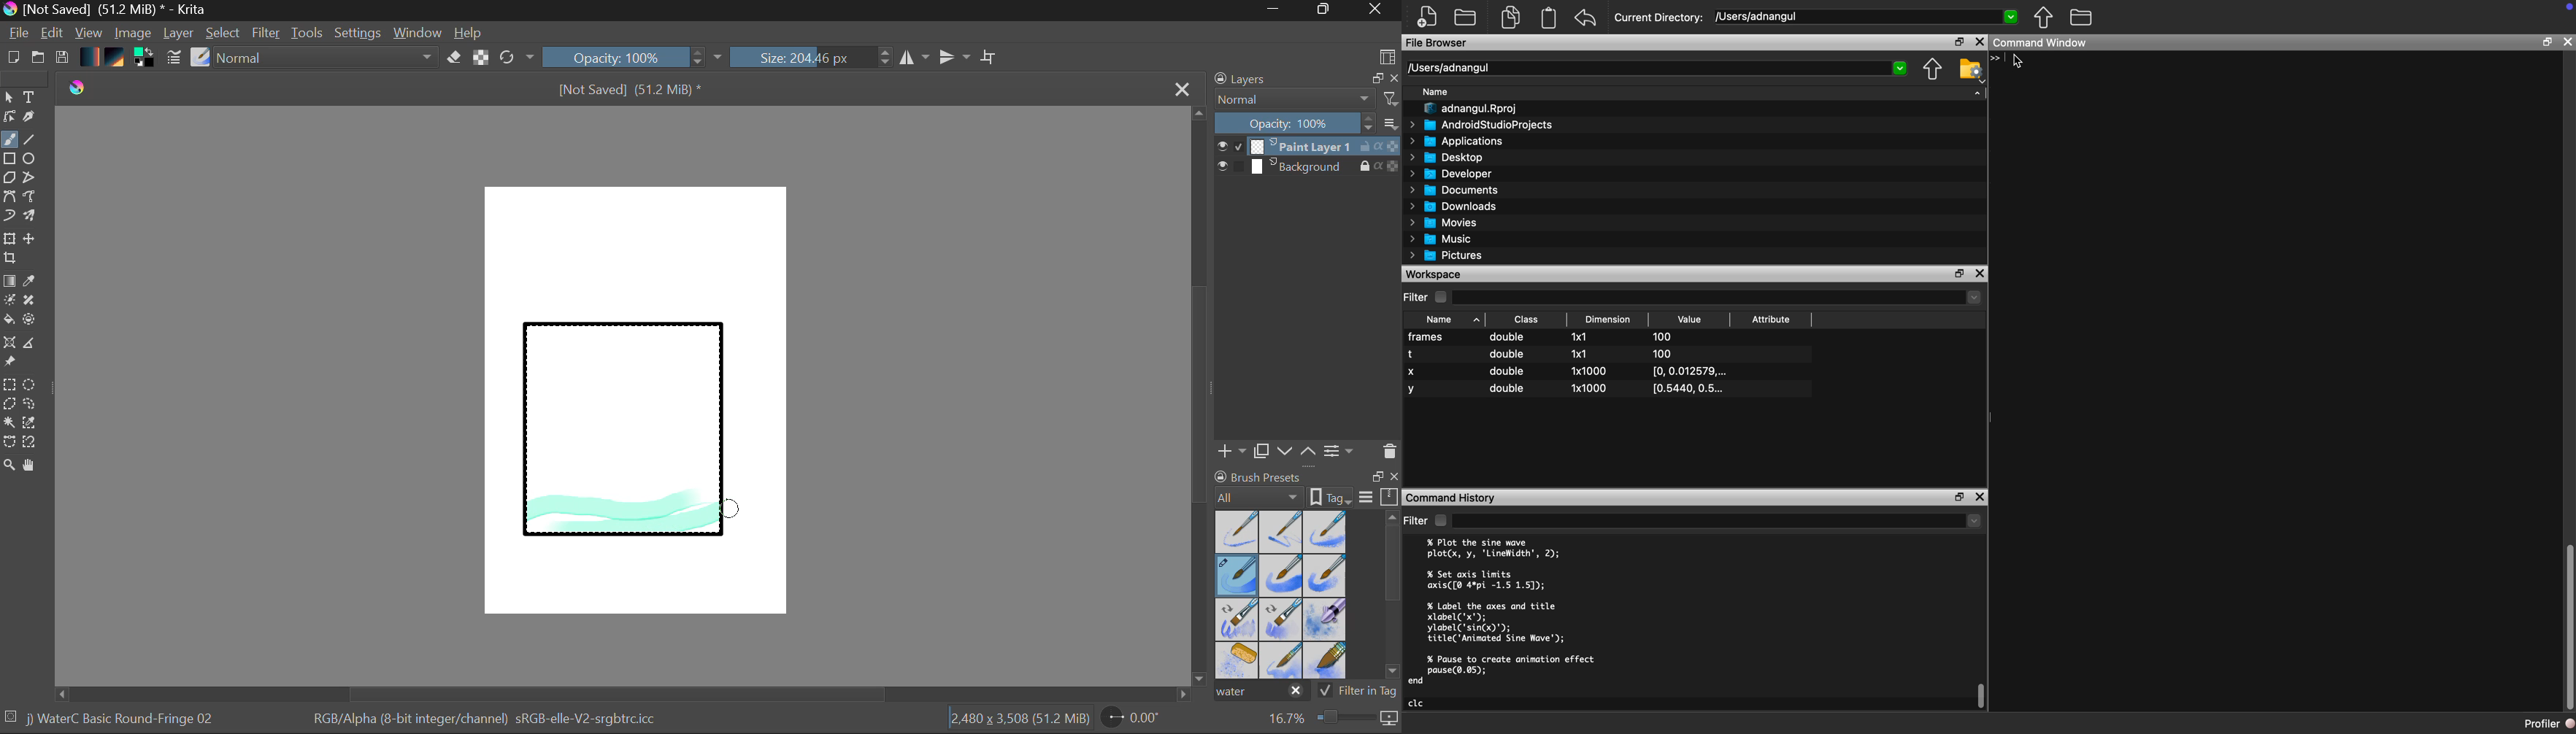 This screenshot has width=2576, height=756. Describe the element at coordinates (34, 423) in the screenshot. I see `Similar Color Selector` at that location.